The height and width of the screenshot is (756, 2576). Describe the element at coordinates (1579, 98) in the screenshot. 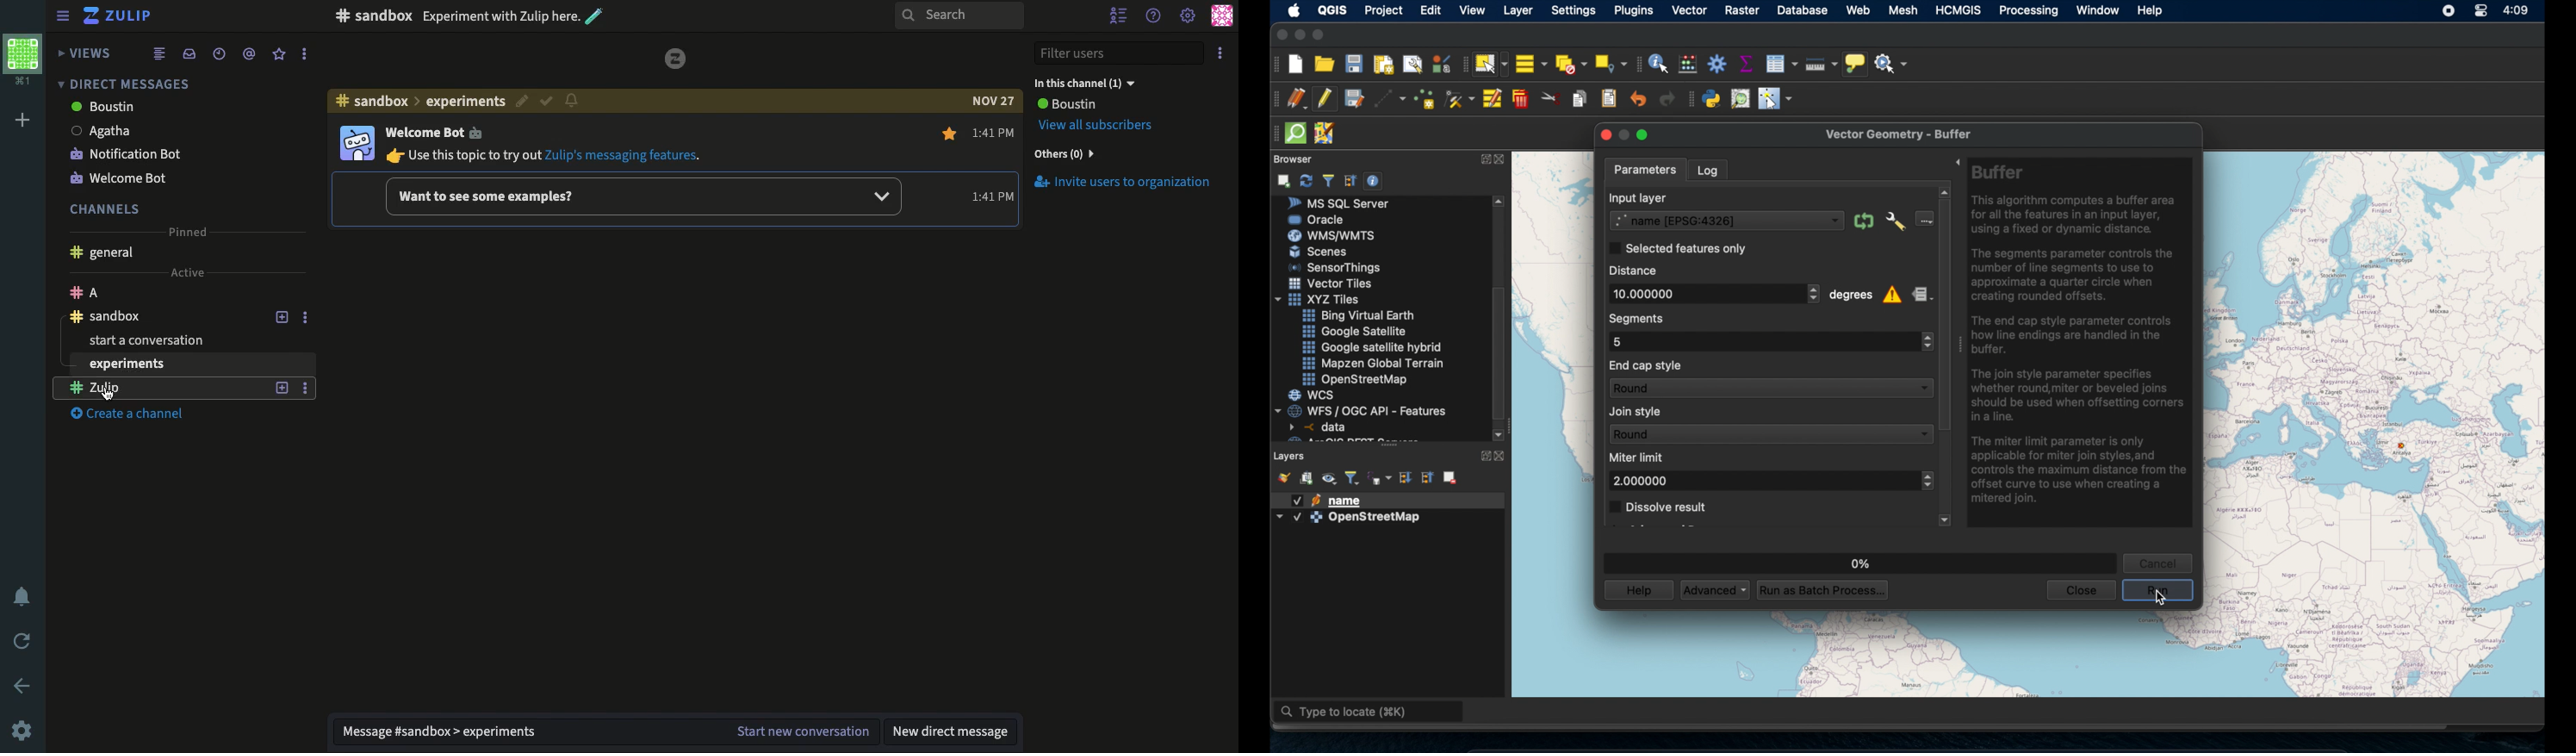

I see `copy features` at that location.